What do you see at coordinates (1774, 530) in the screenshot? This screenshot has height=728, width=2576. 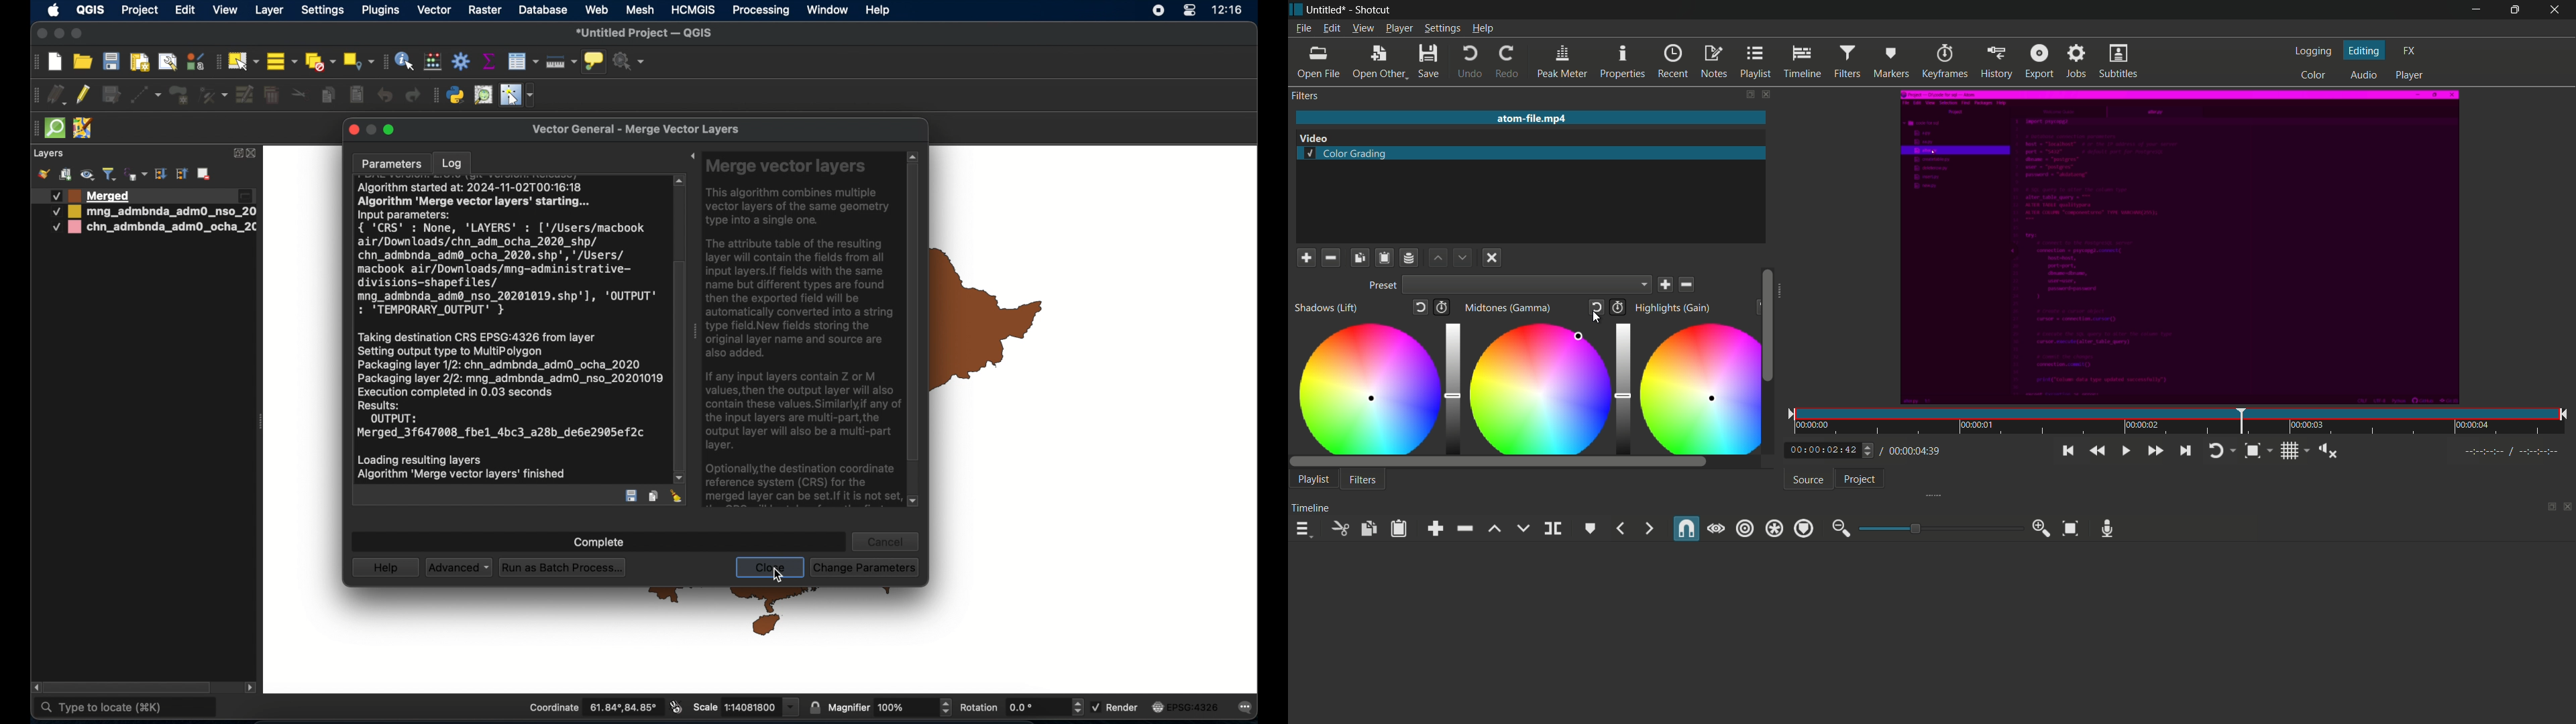 I see `ripple all tracks` at bounding box center [1774, 530].